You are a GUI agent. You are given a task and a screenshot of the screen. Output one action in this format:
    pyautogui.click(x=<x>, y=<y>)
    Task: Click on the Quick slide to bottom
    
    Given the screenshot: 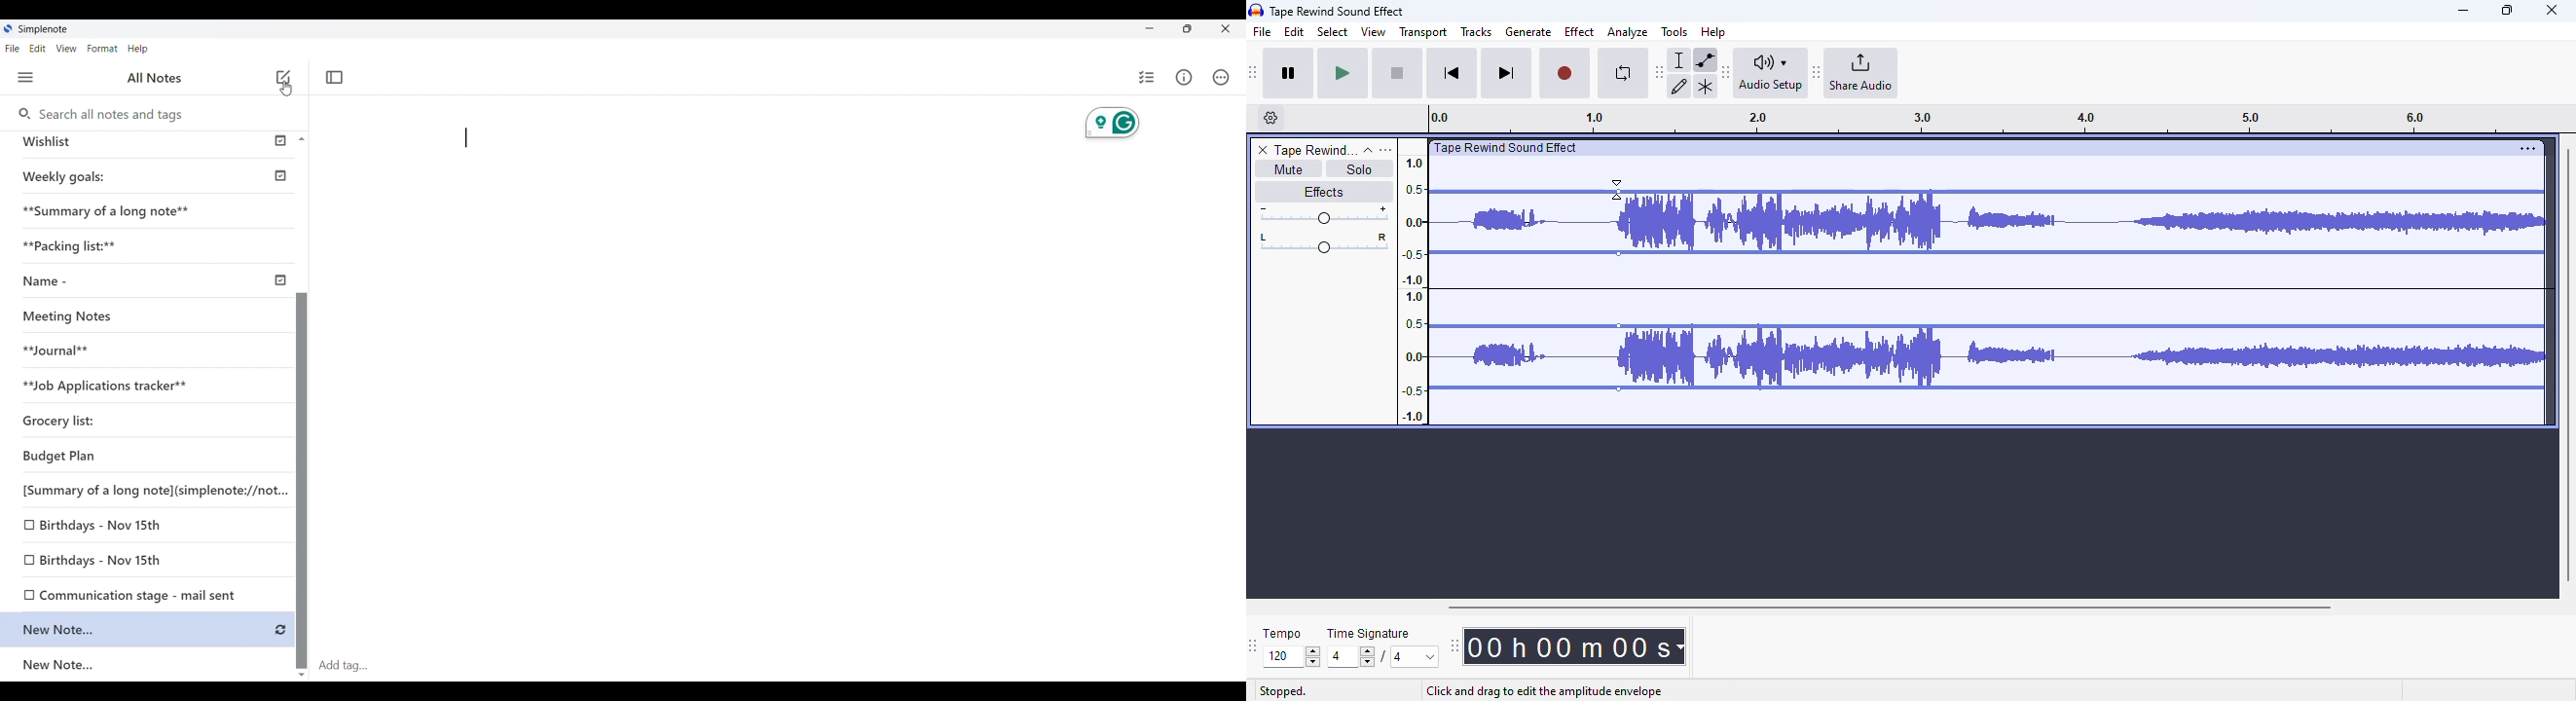 What is the action you would take?
    pyautogui.click(x=301, y=675)
    